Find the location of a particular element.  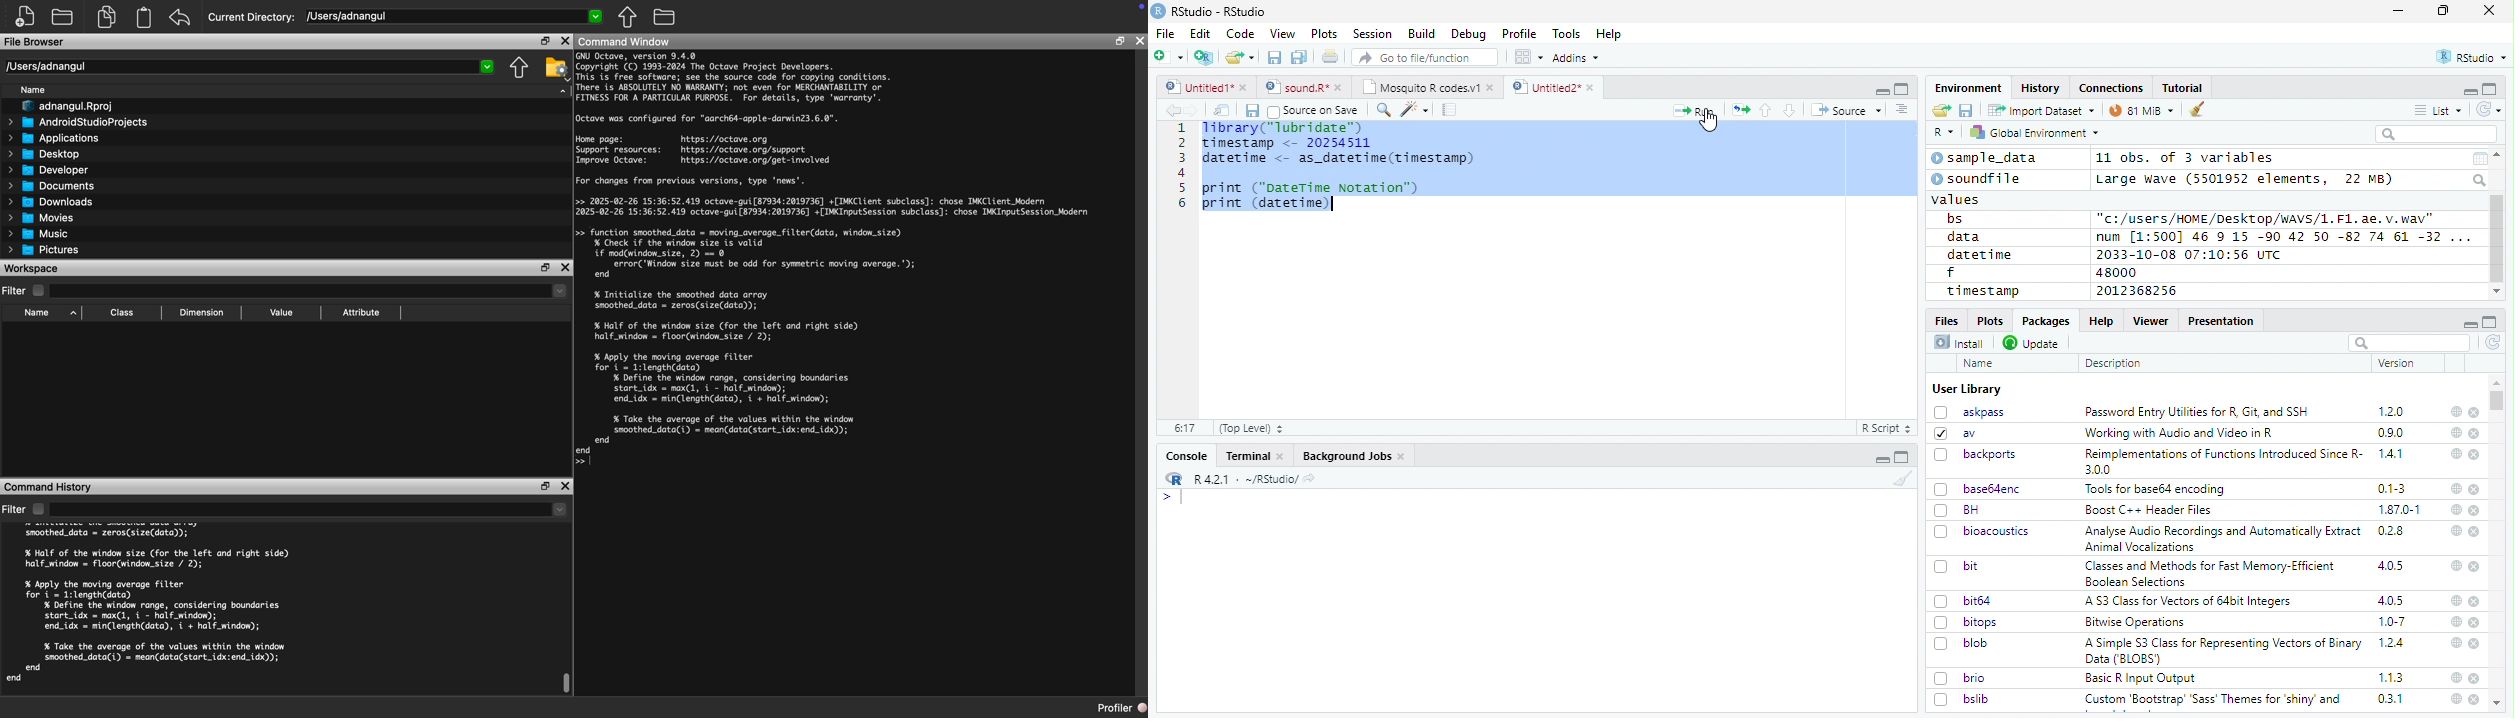

Save all the open documents is located at coordinates (1300, 58).